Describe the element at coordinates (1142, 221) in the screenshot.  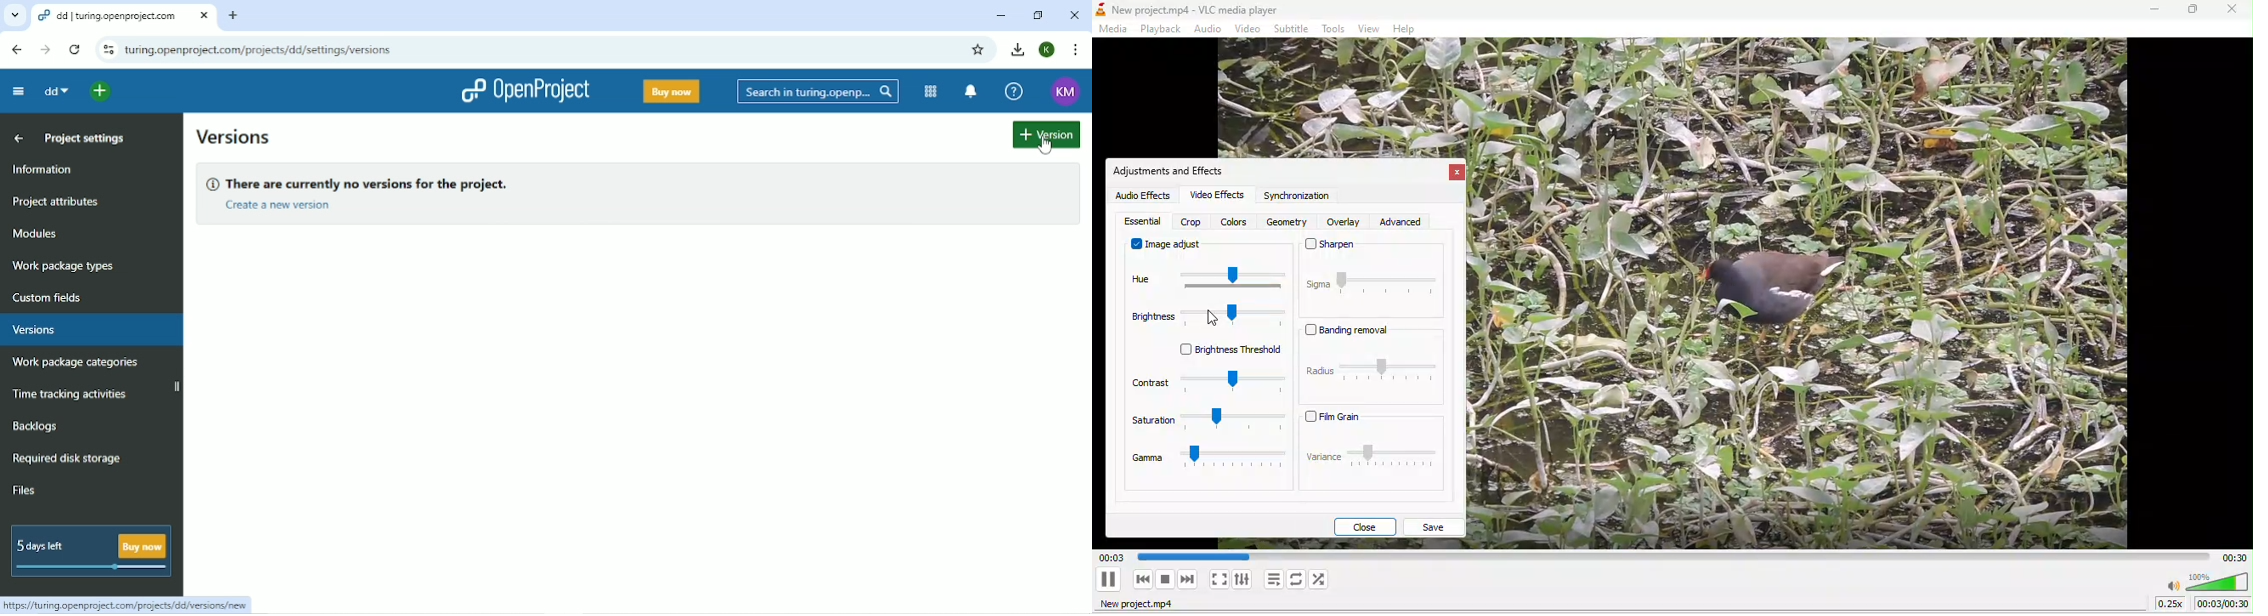
I see `equalzer` at that location.